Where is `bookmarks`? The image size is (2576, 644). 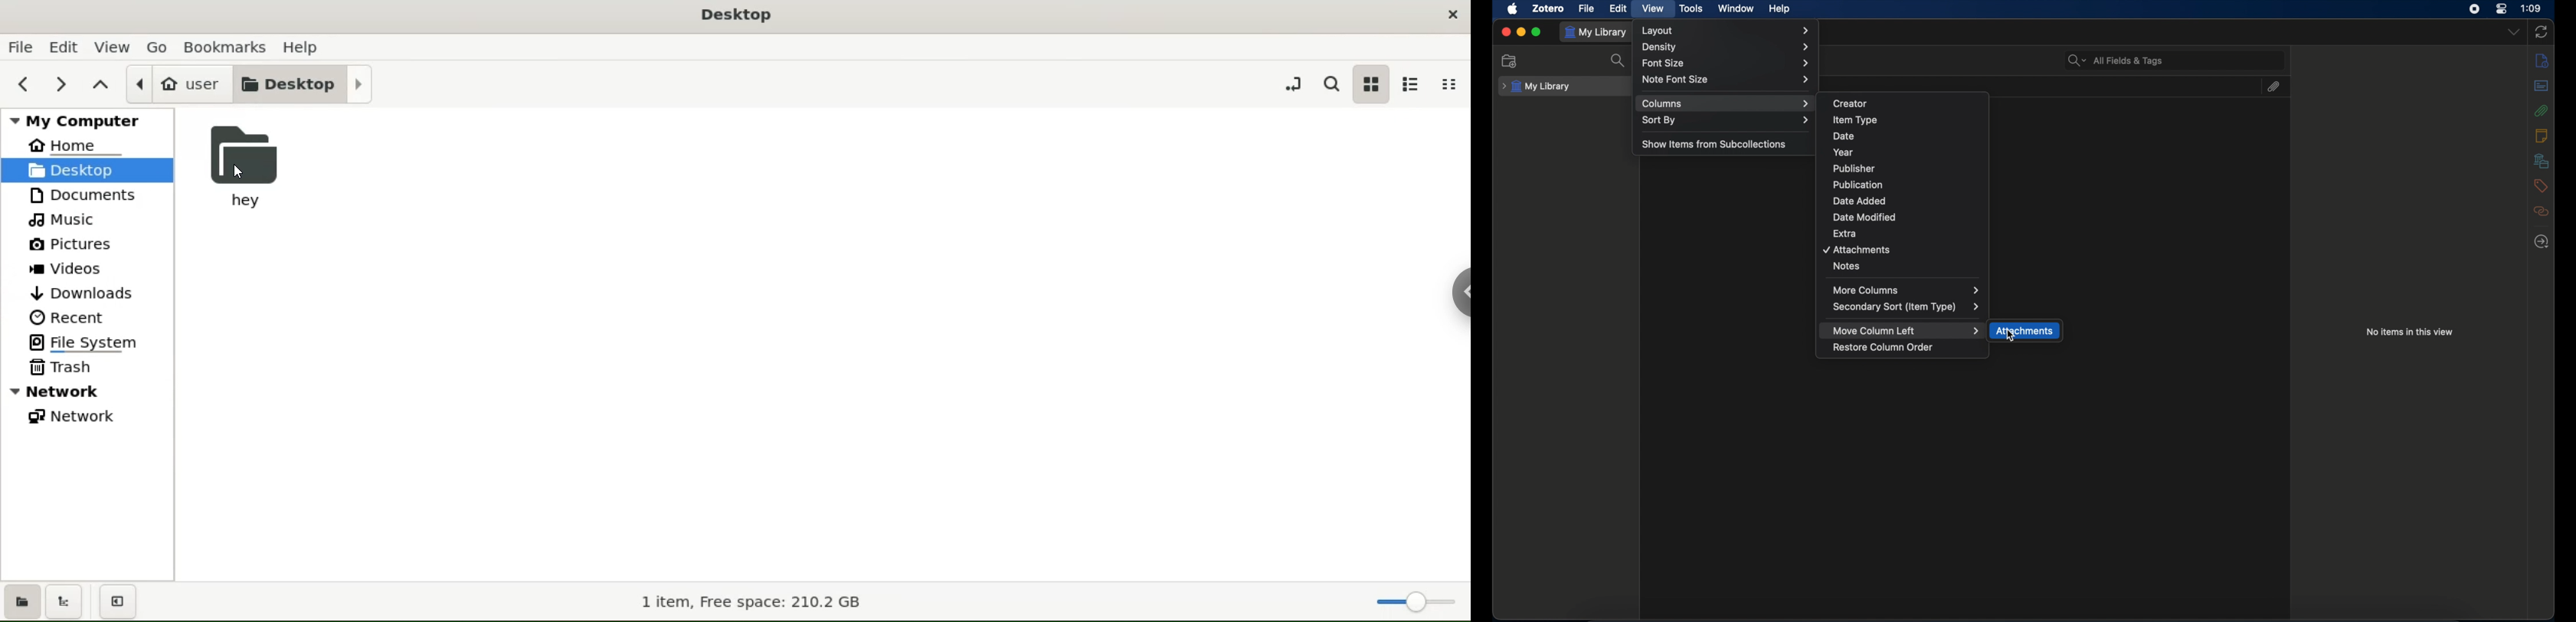 bookmarks is located at coordinates (227, 46).